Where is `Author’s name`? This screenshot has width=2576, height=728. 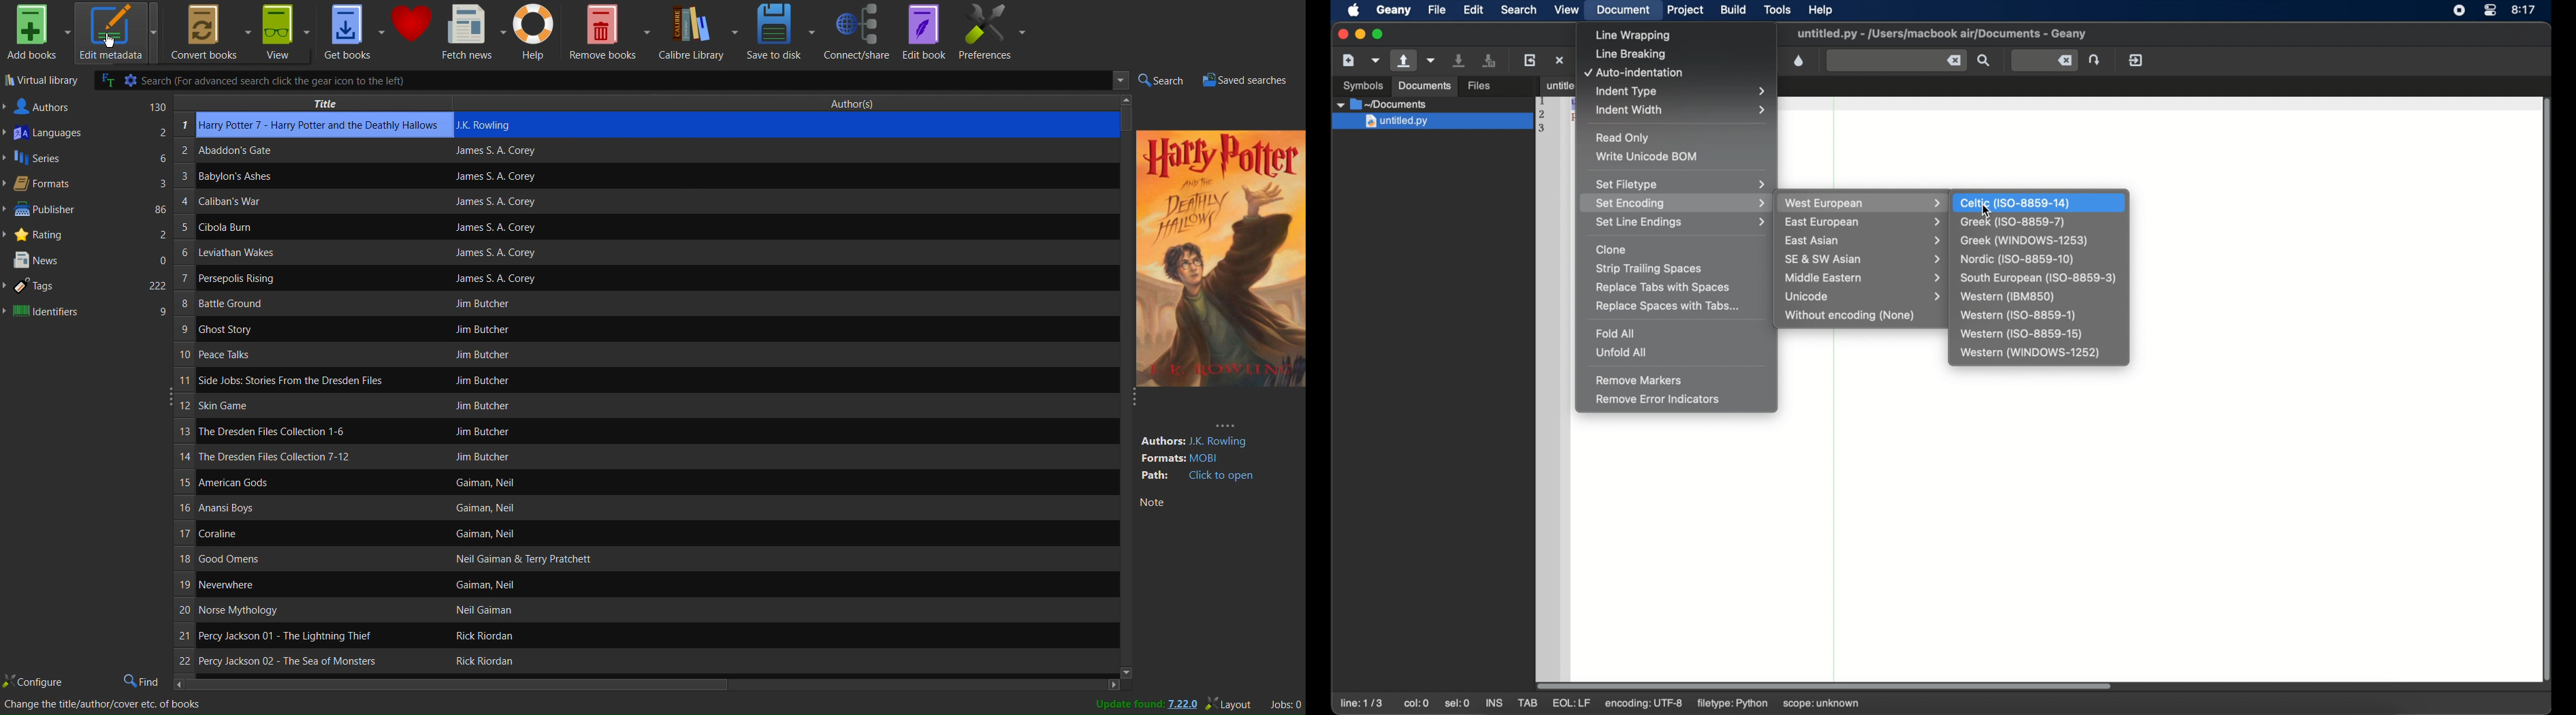
Author’s name is located at coordinates (634, 456).